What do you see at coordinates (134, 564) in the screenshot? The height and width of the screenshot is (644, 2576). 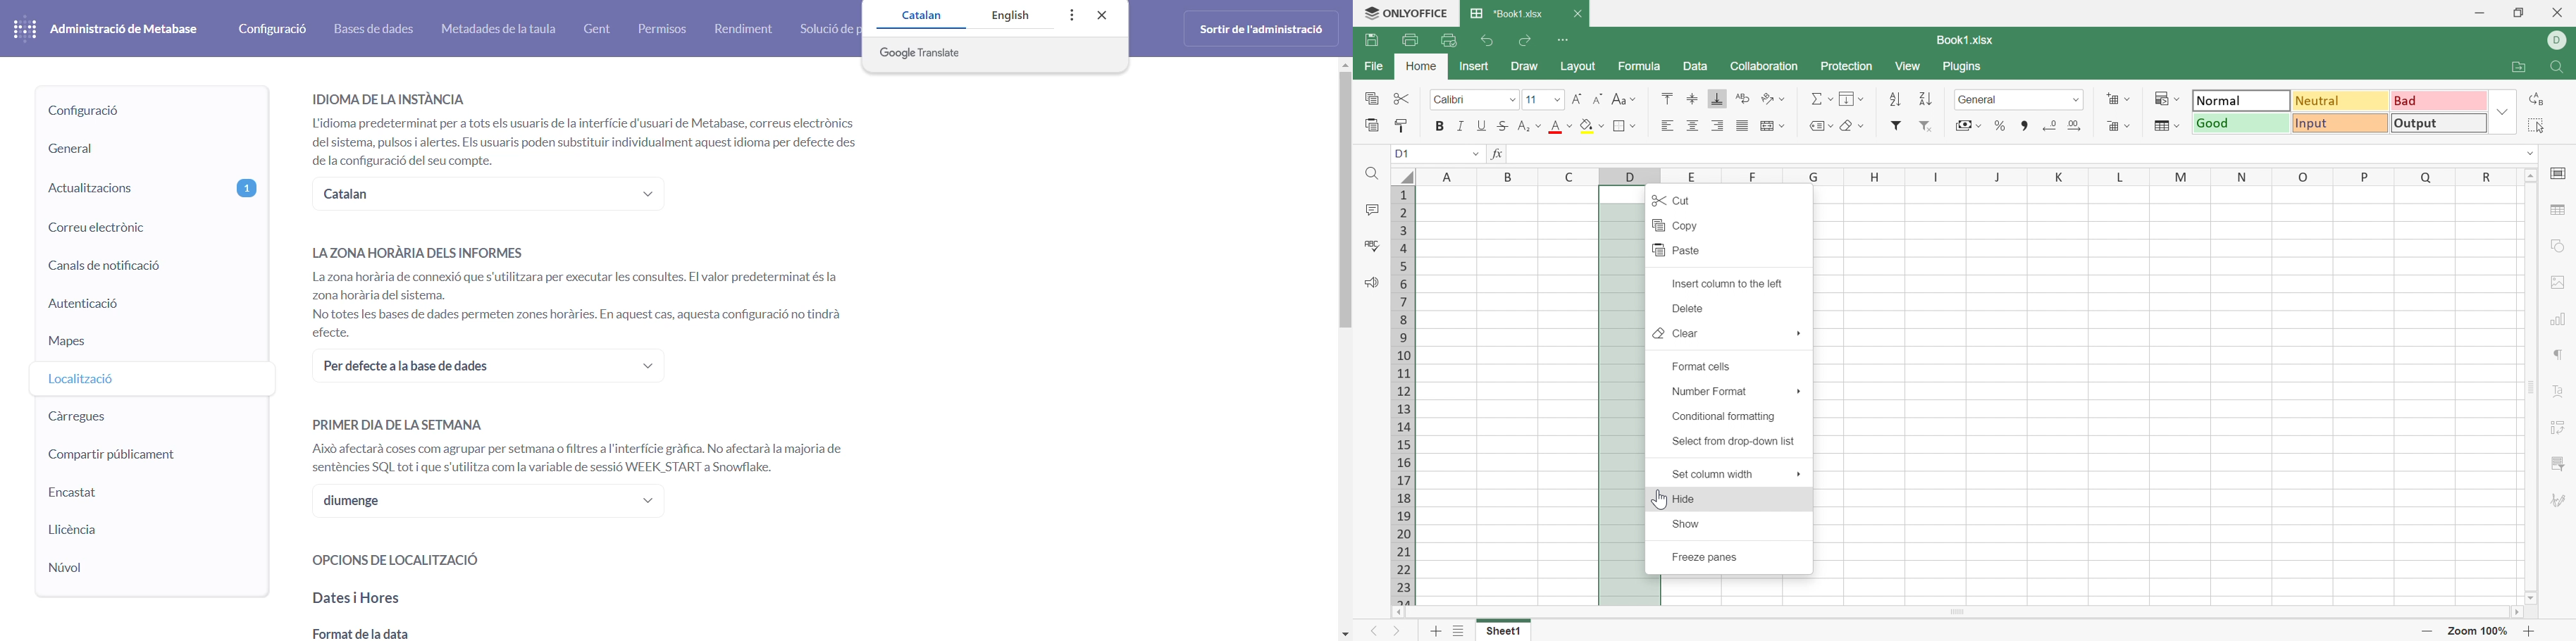 I see `cloud` at bounding box center [134, 564].